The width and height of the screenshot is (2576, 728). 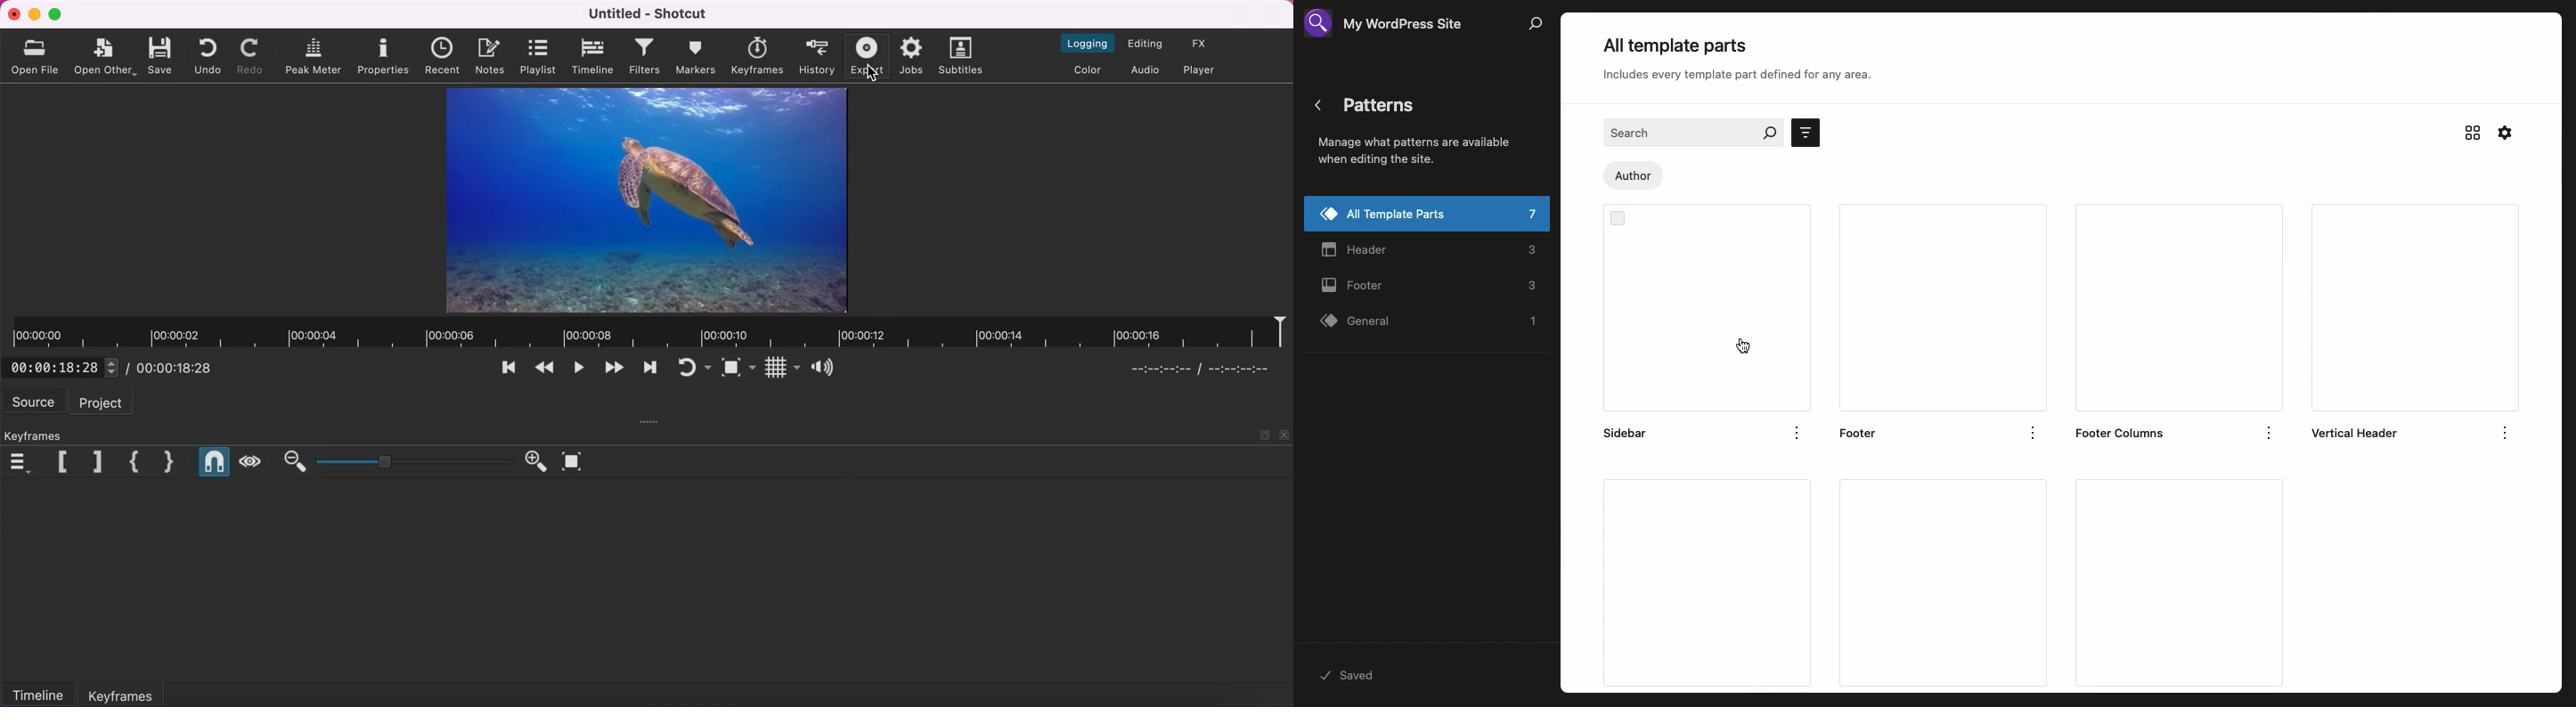 What do you see at coordinates (34, 14) in the screenshot?
I see `minimize Shotcut` at bounding box center [34, 14].